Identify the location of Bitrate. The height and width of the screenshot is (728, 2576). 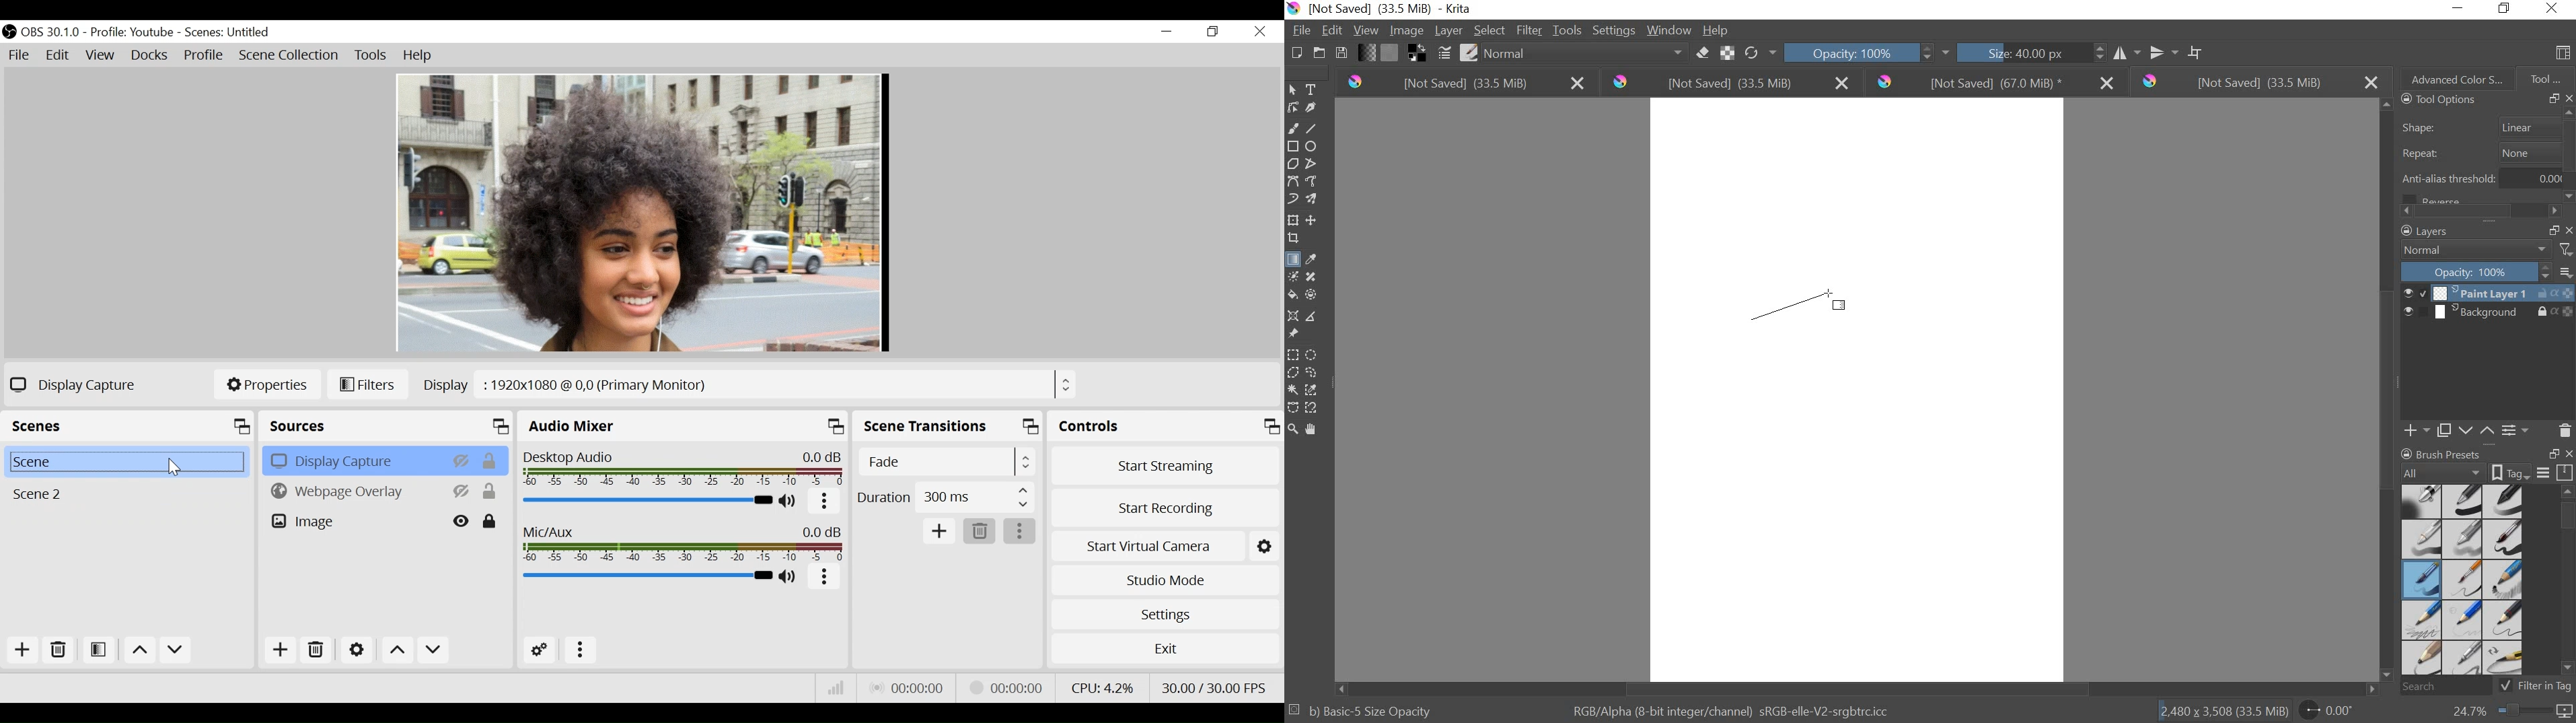
(834, 687).